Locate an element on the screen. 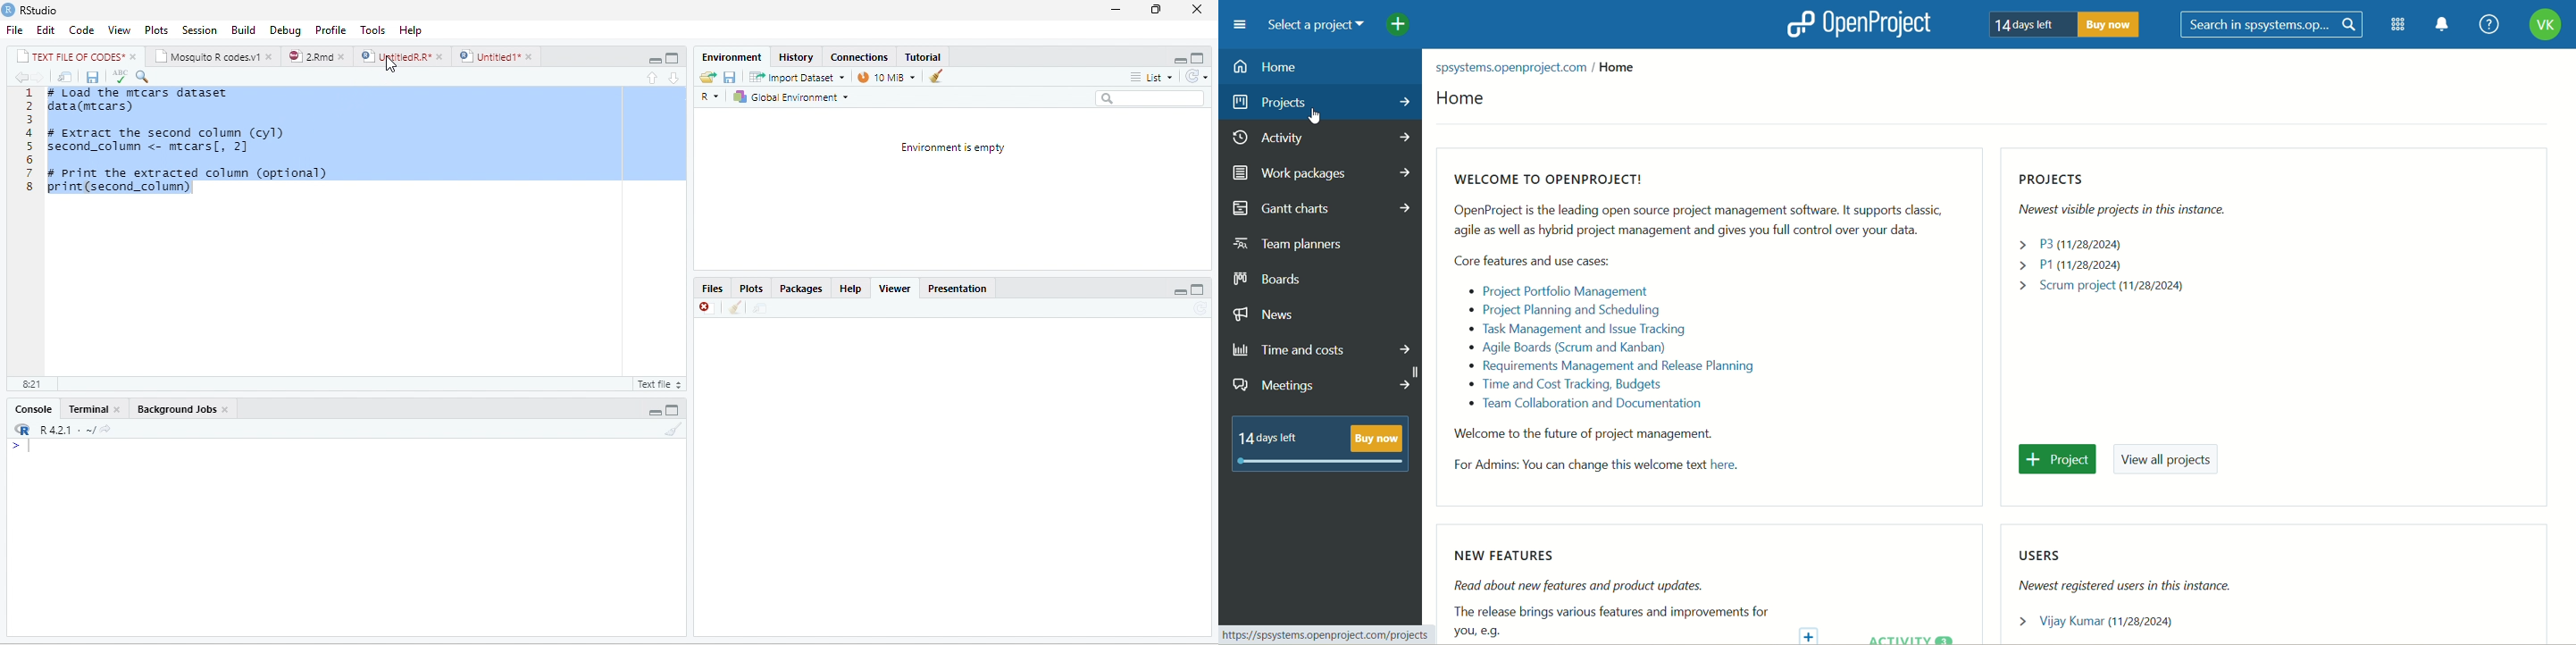  maximize is located at coordinates (1200, 57).